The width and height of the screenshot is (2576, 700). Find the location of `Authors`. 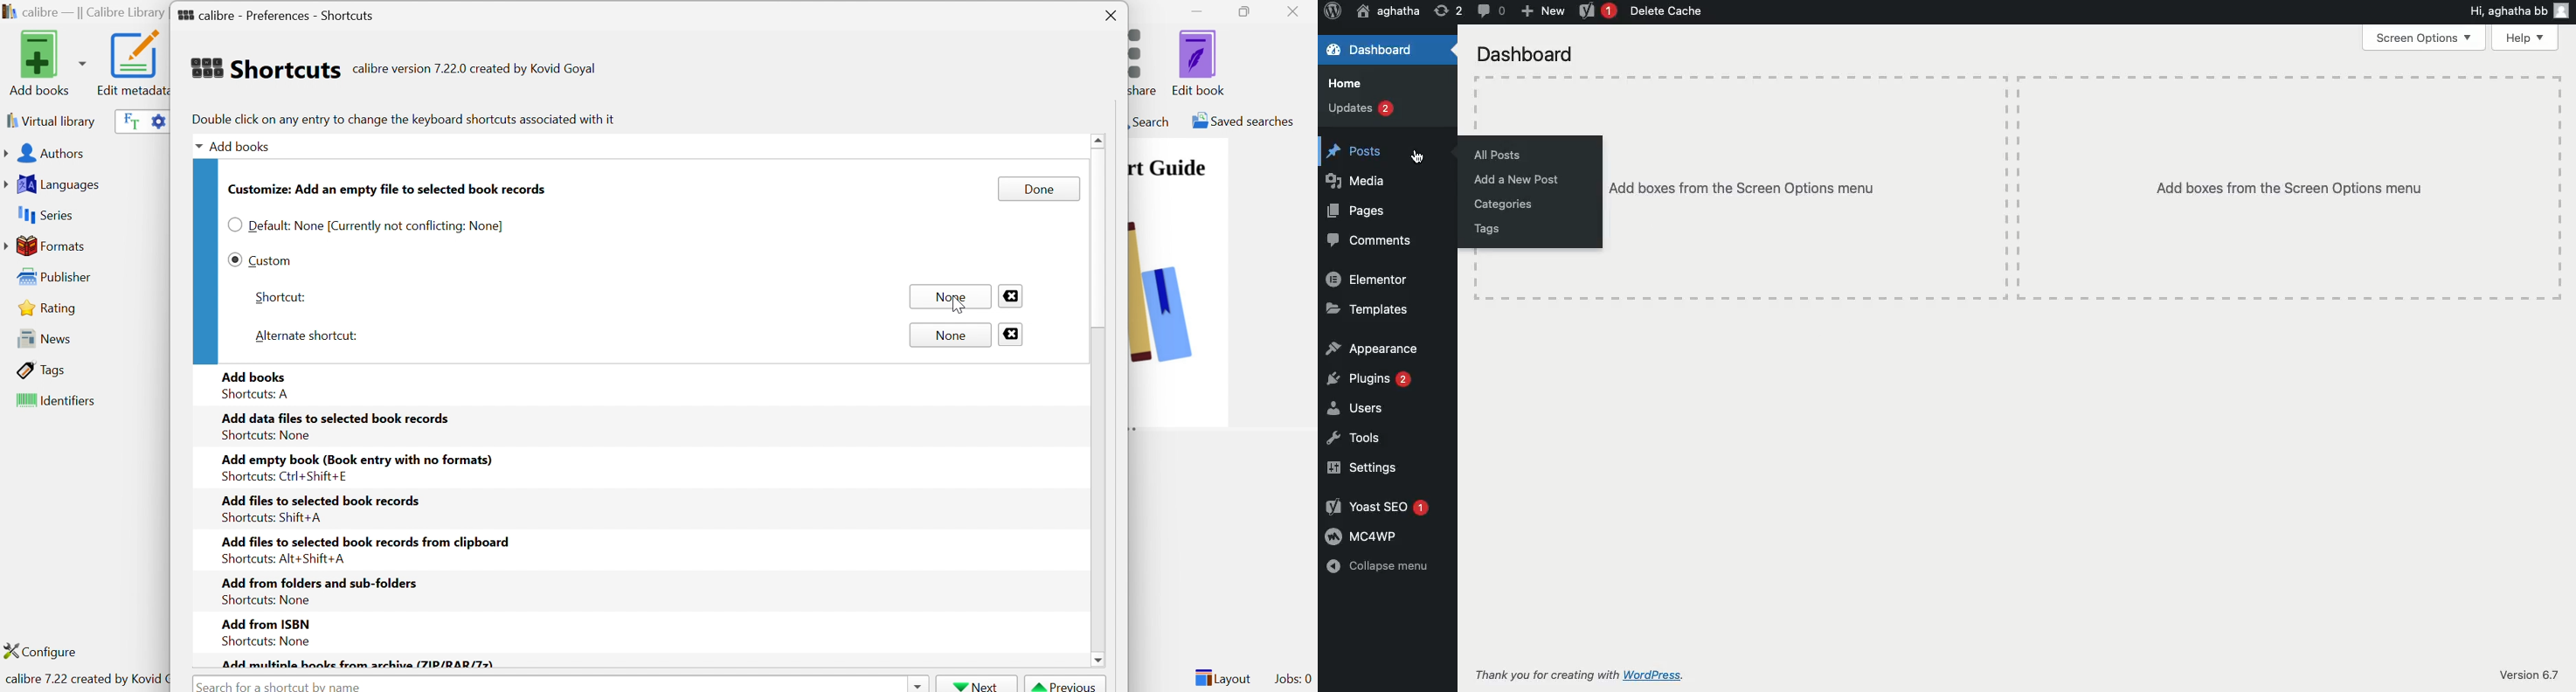

Authors is located at coordinates (47, 154).